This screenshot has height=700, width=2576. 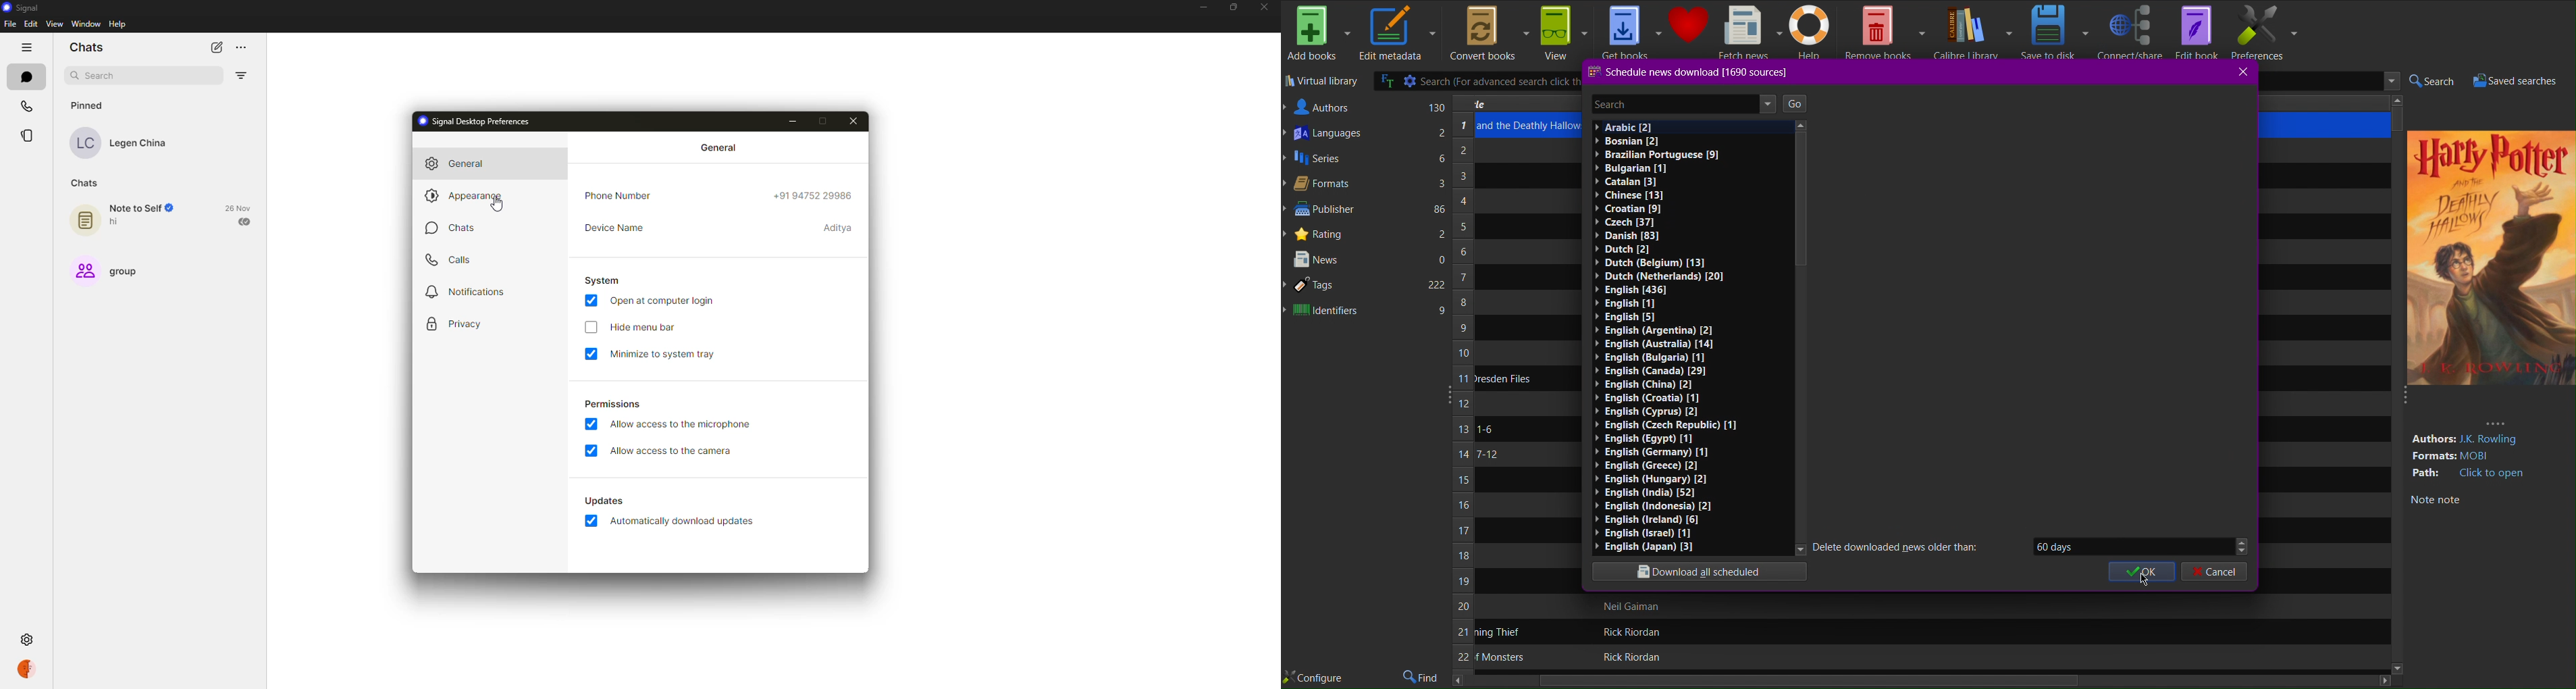 What do you see at coordinates (1654, 358) in the screenshot?
I see `English (bulgaria) [1]` at bounding box center [1654, 358].